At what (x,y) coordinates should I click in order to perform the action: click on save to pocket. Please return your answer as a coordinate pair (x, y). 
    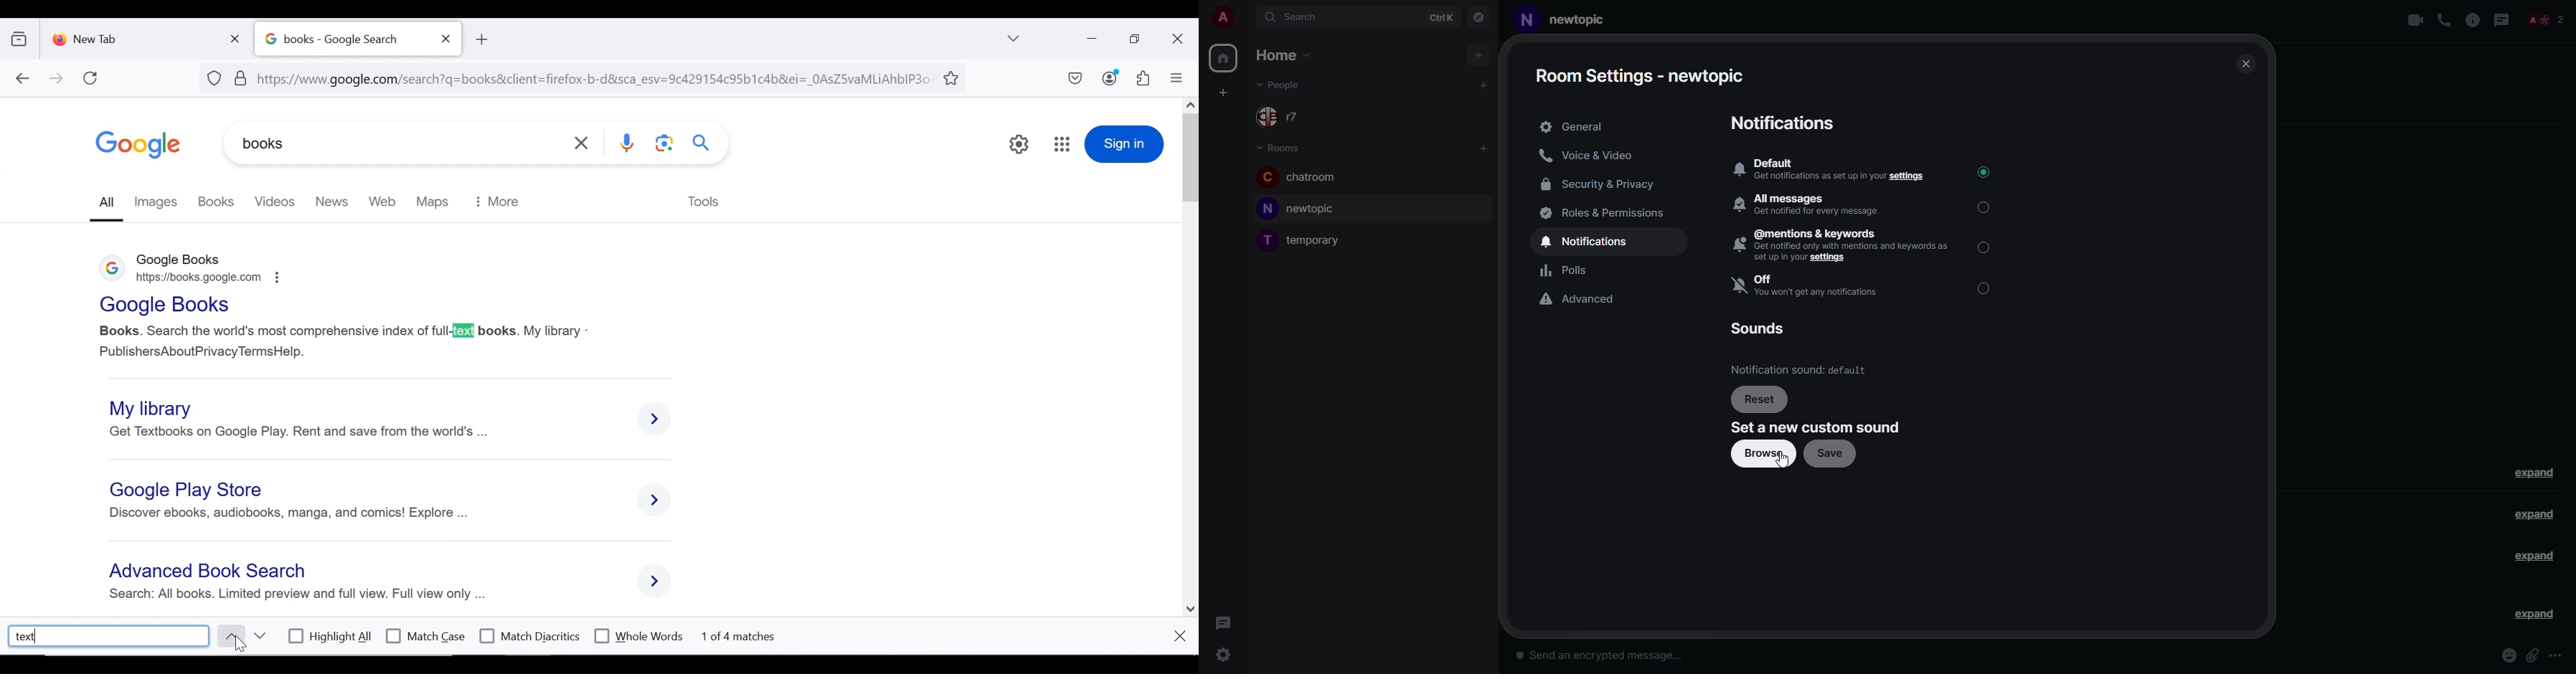
    Looking at the image, I should click on (1074, 79).